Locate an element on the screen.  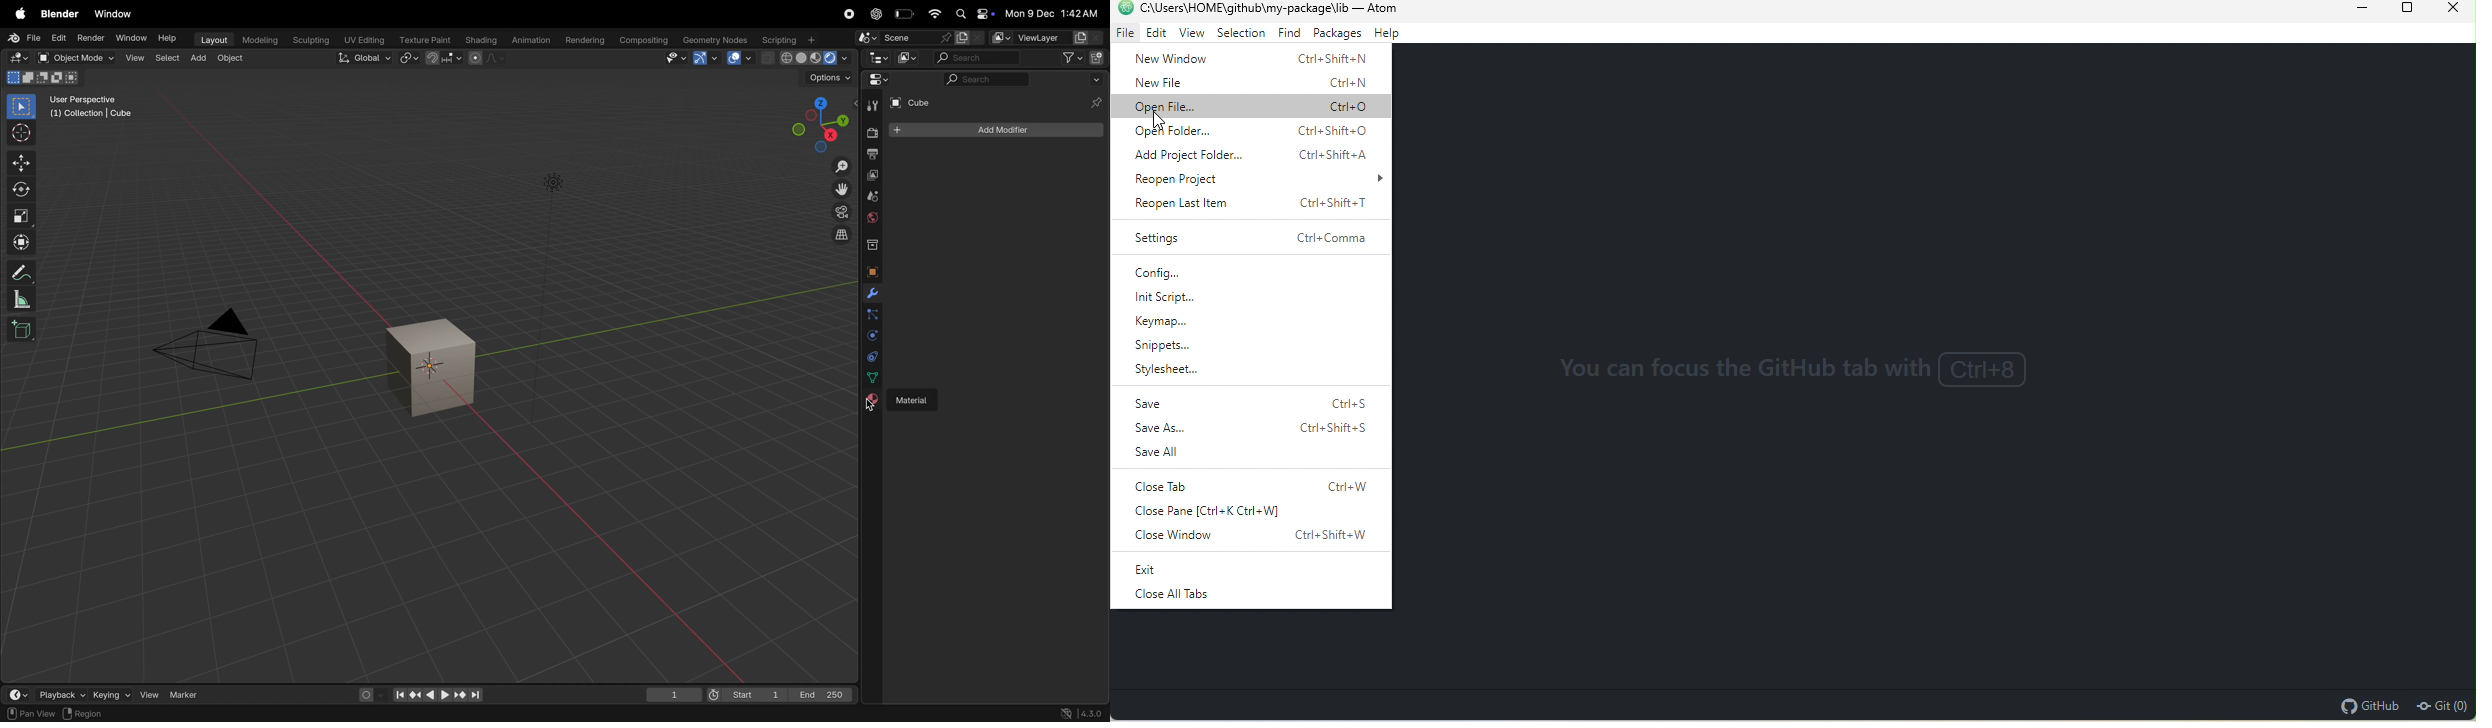
scripting is located at coordinates (789, 39).